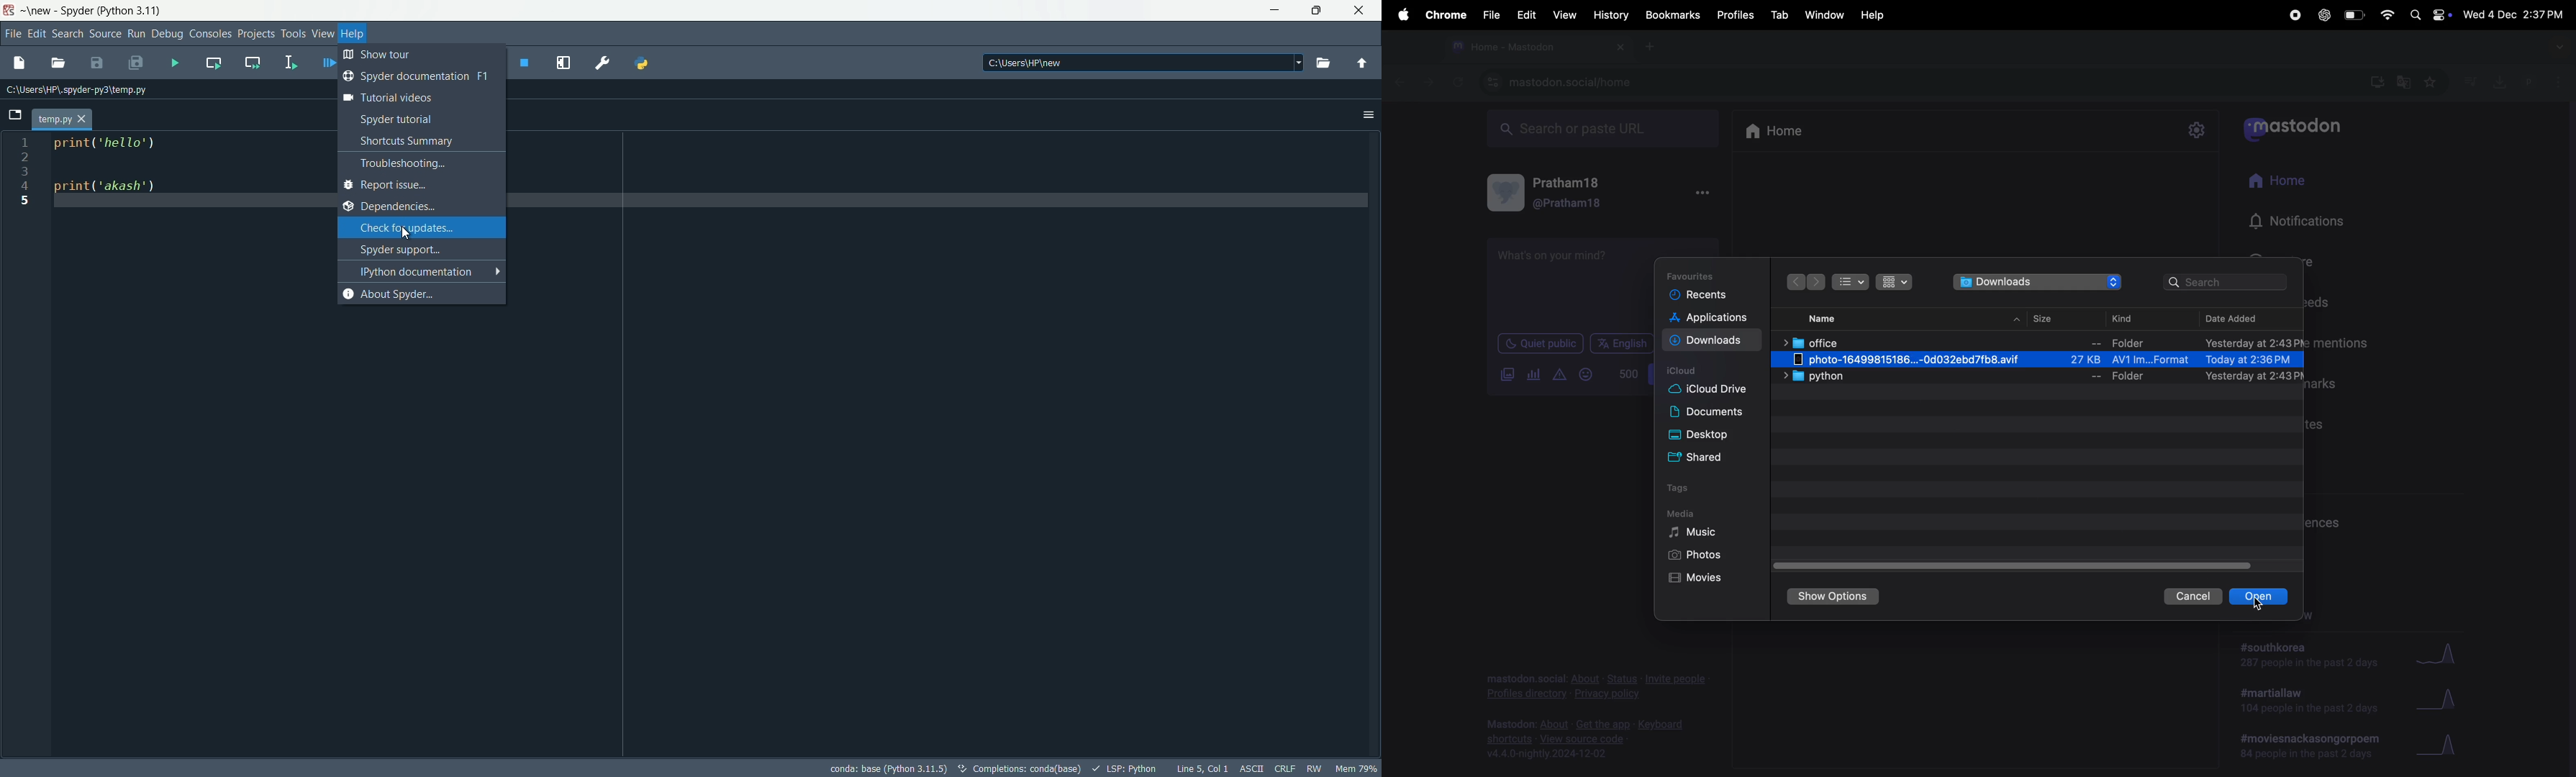 The height and width of the screenshot is (784, 2576). What do you see at coordinates (2196, 130) in the screenshot?
I see `Settings` at bounding box center [2196, 130].